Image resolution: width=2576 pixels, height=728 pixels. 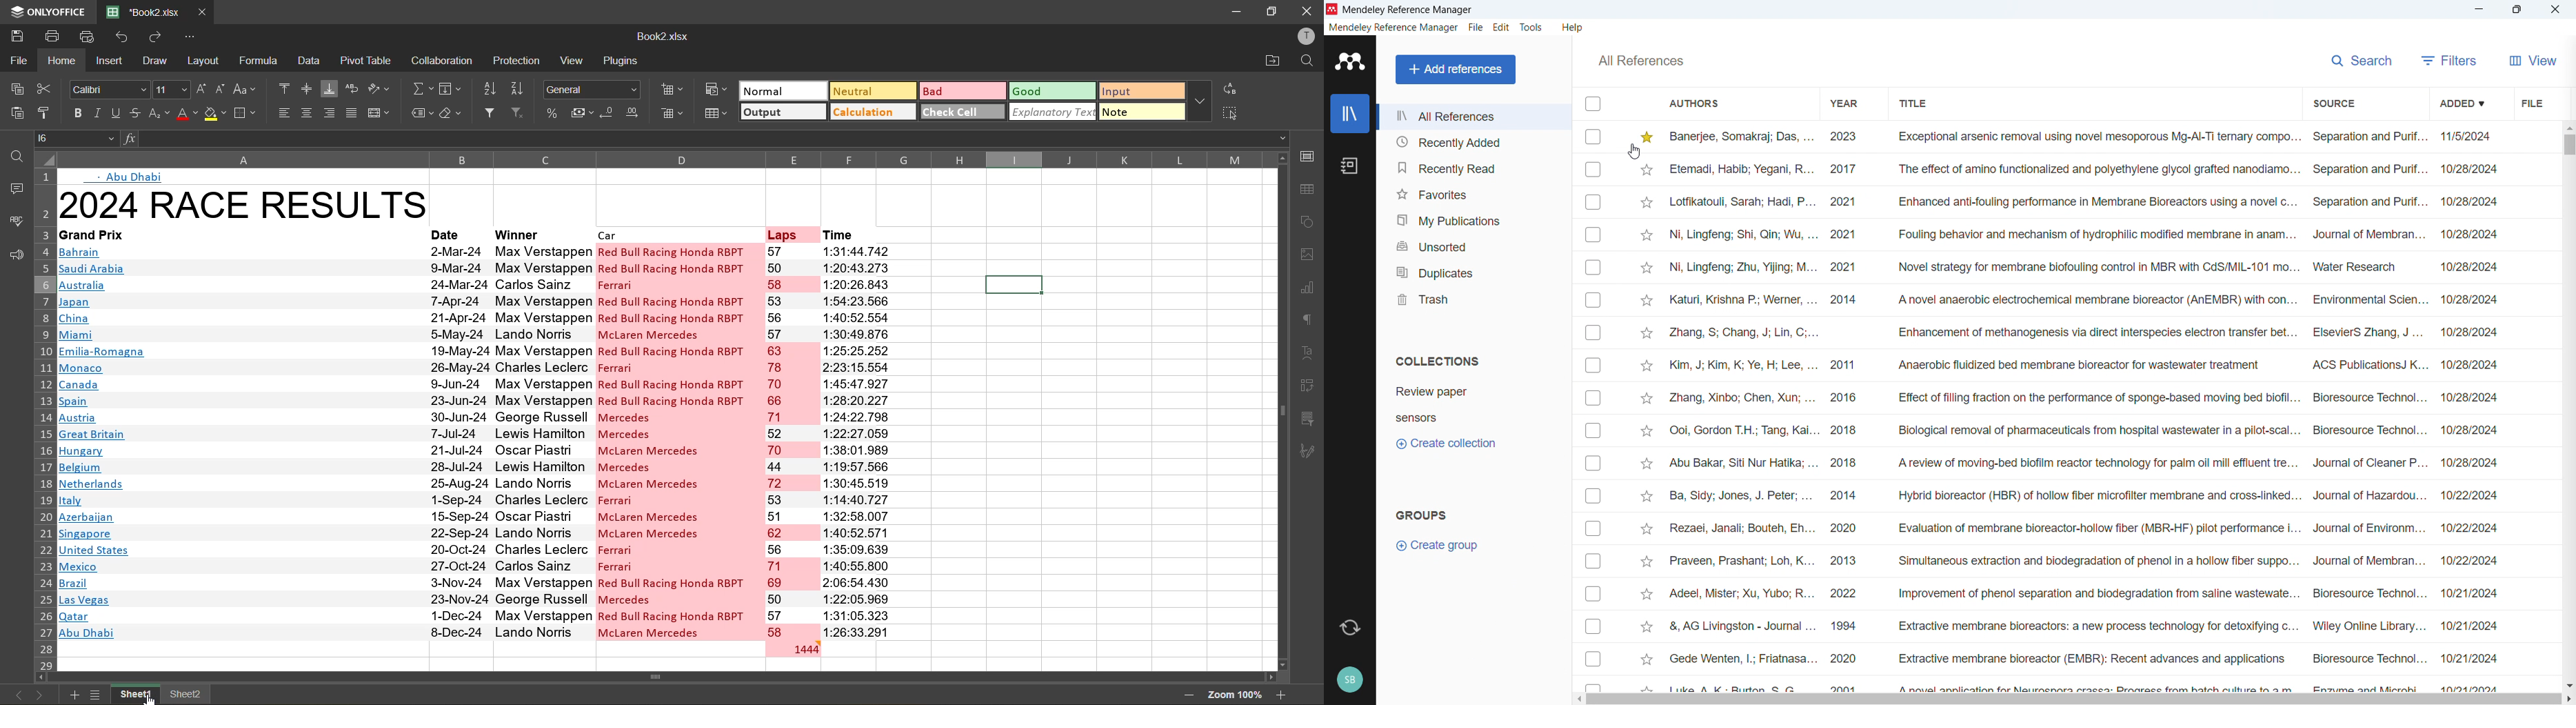 What do you see at coordinates (353, 89) in the screenshot?
I see `wrap text` at bounding box center [353, 89].